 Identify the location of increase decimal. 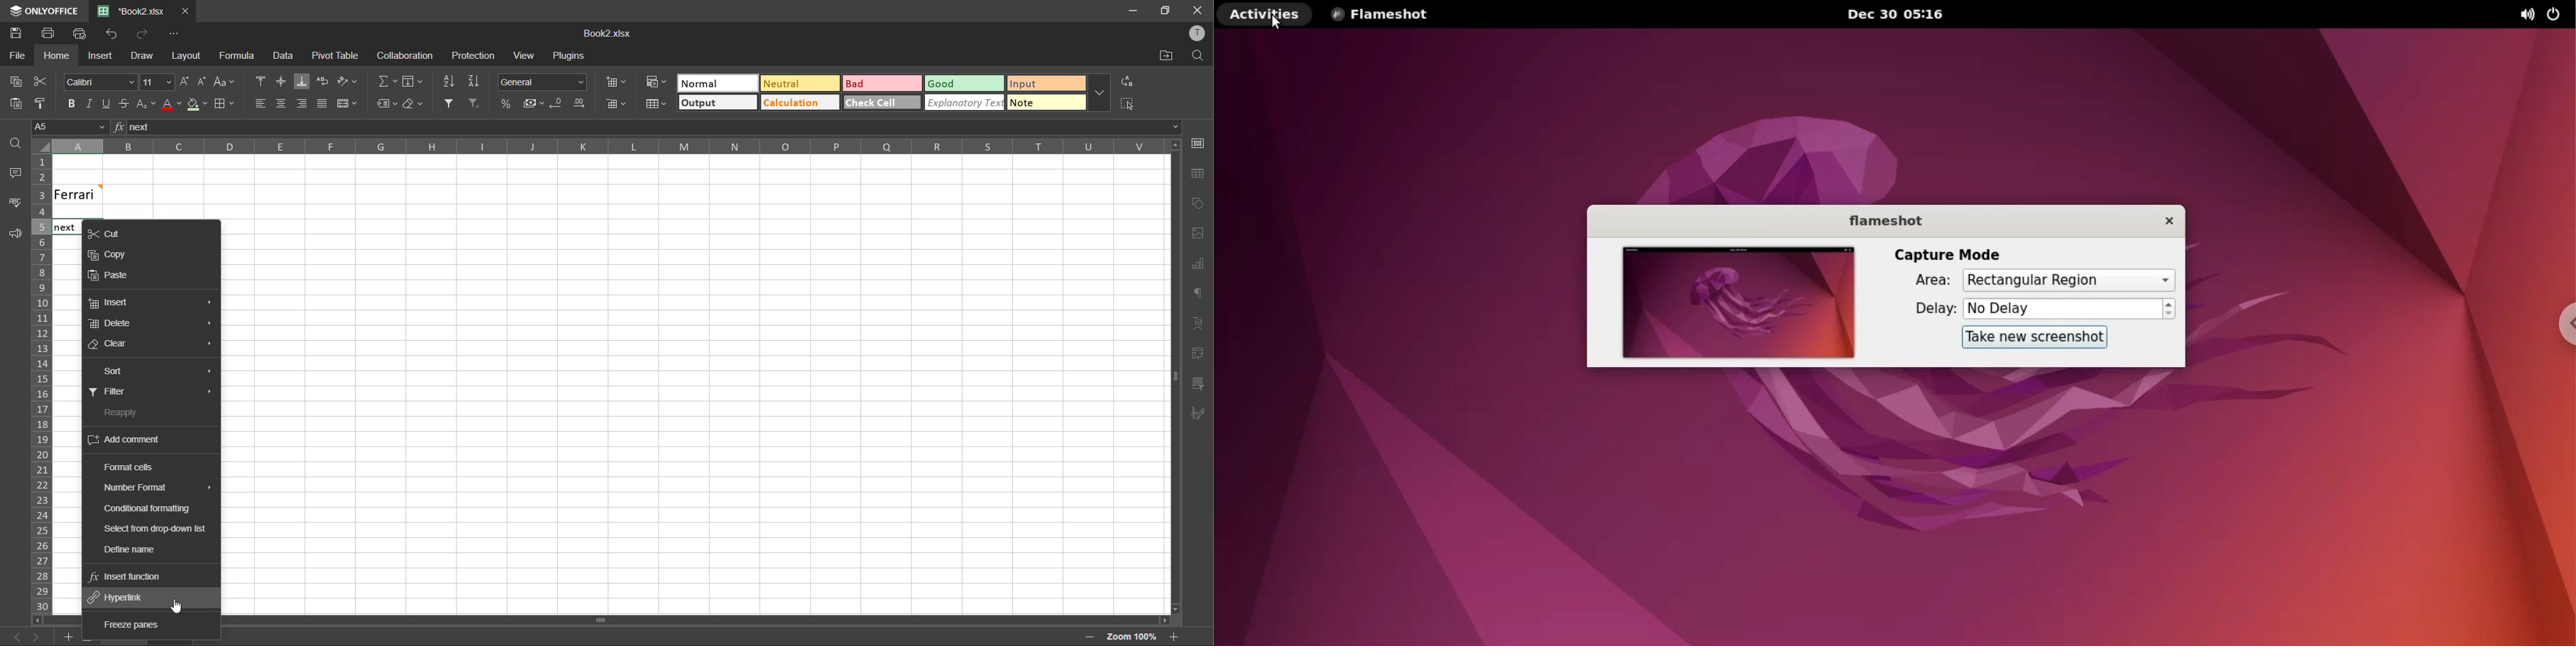
(581, 102).